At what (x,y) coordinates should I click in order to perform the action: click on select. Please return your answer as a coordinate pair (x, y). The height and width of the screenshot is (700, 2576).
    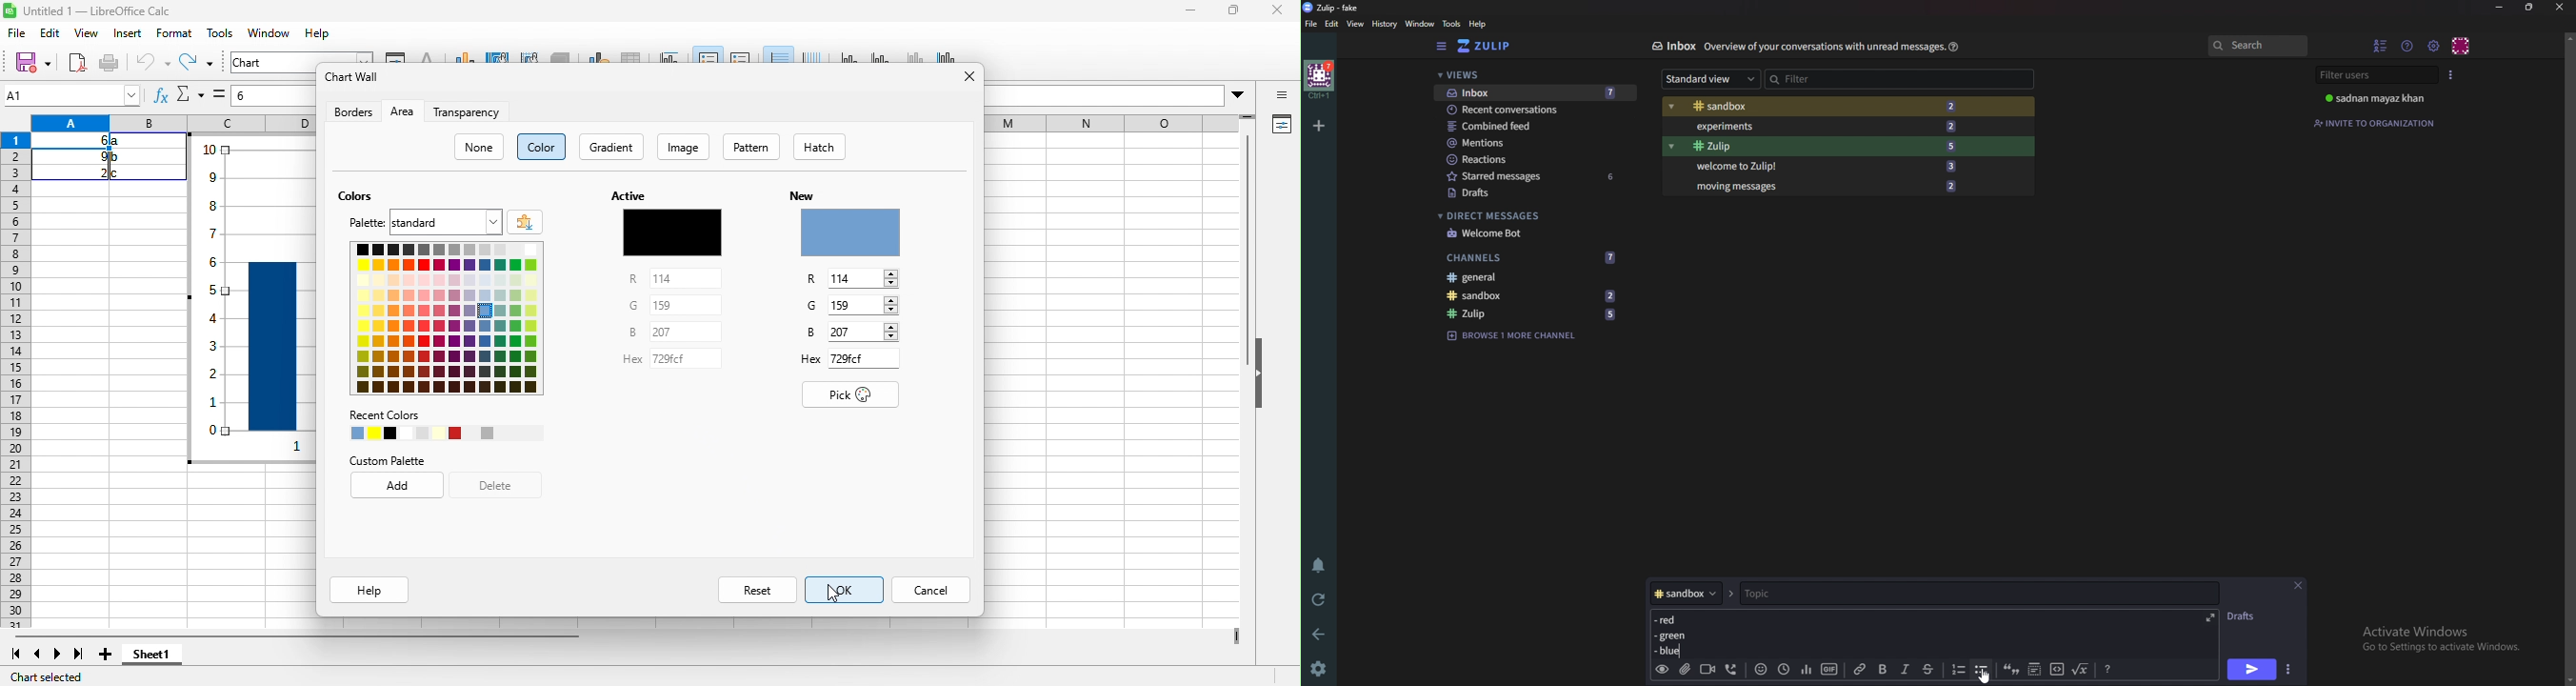
    Looking at the image, I should click on (217, 93).